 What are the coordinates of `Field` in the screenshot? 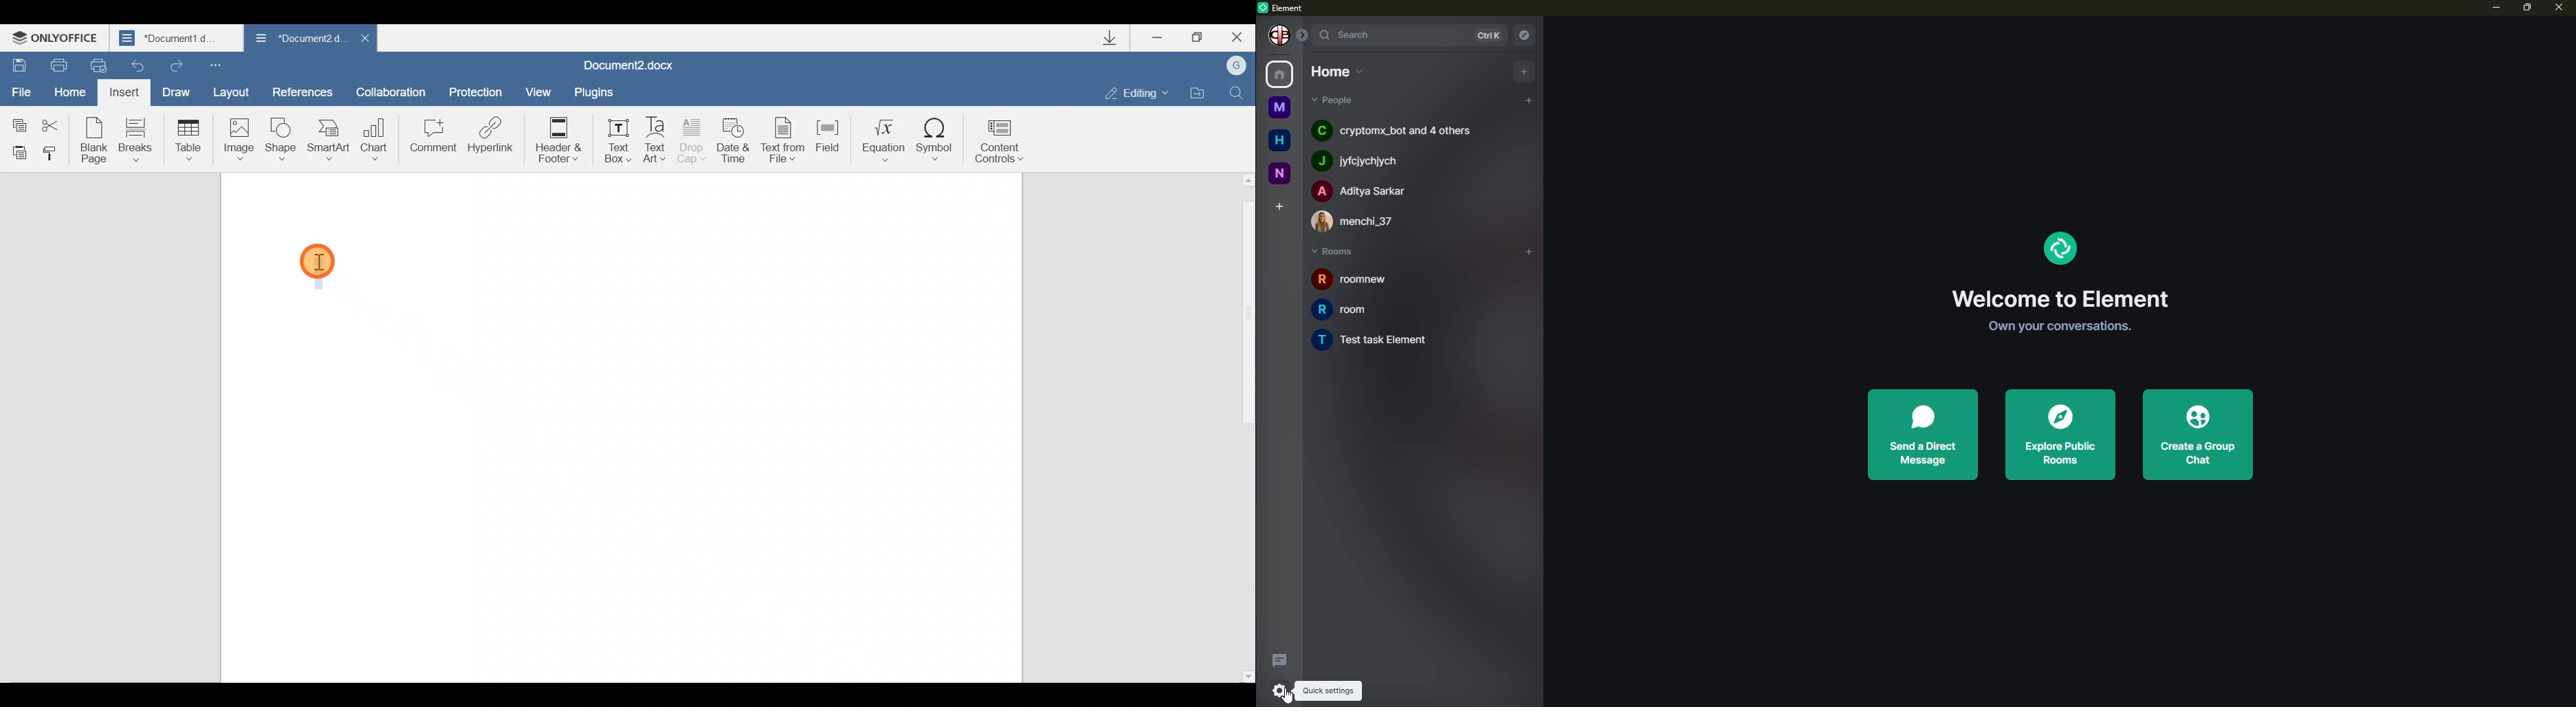 It's located at (828, 141).